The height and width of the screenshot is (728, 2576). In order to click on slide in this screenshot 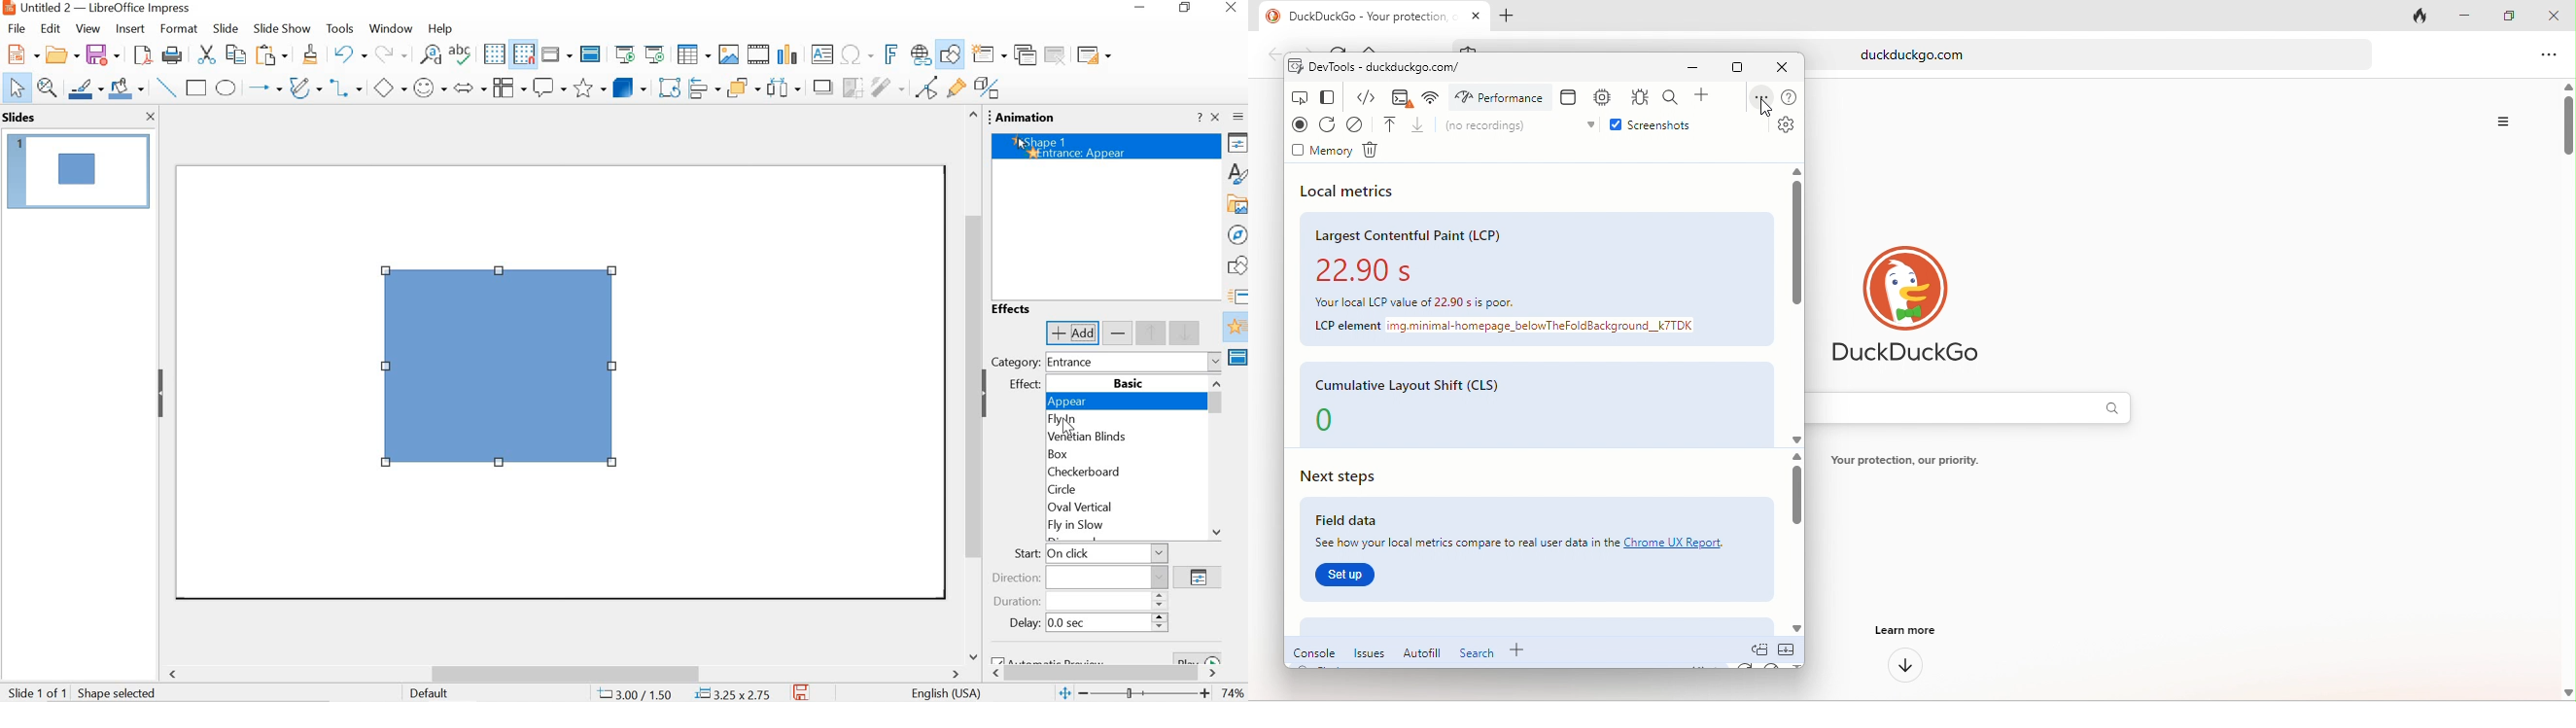, I will do `click(225, 27)`.